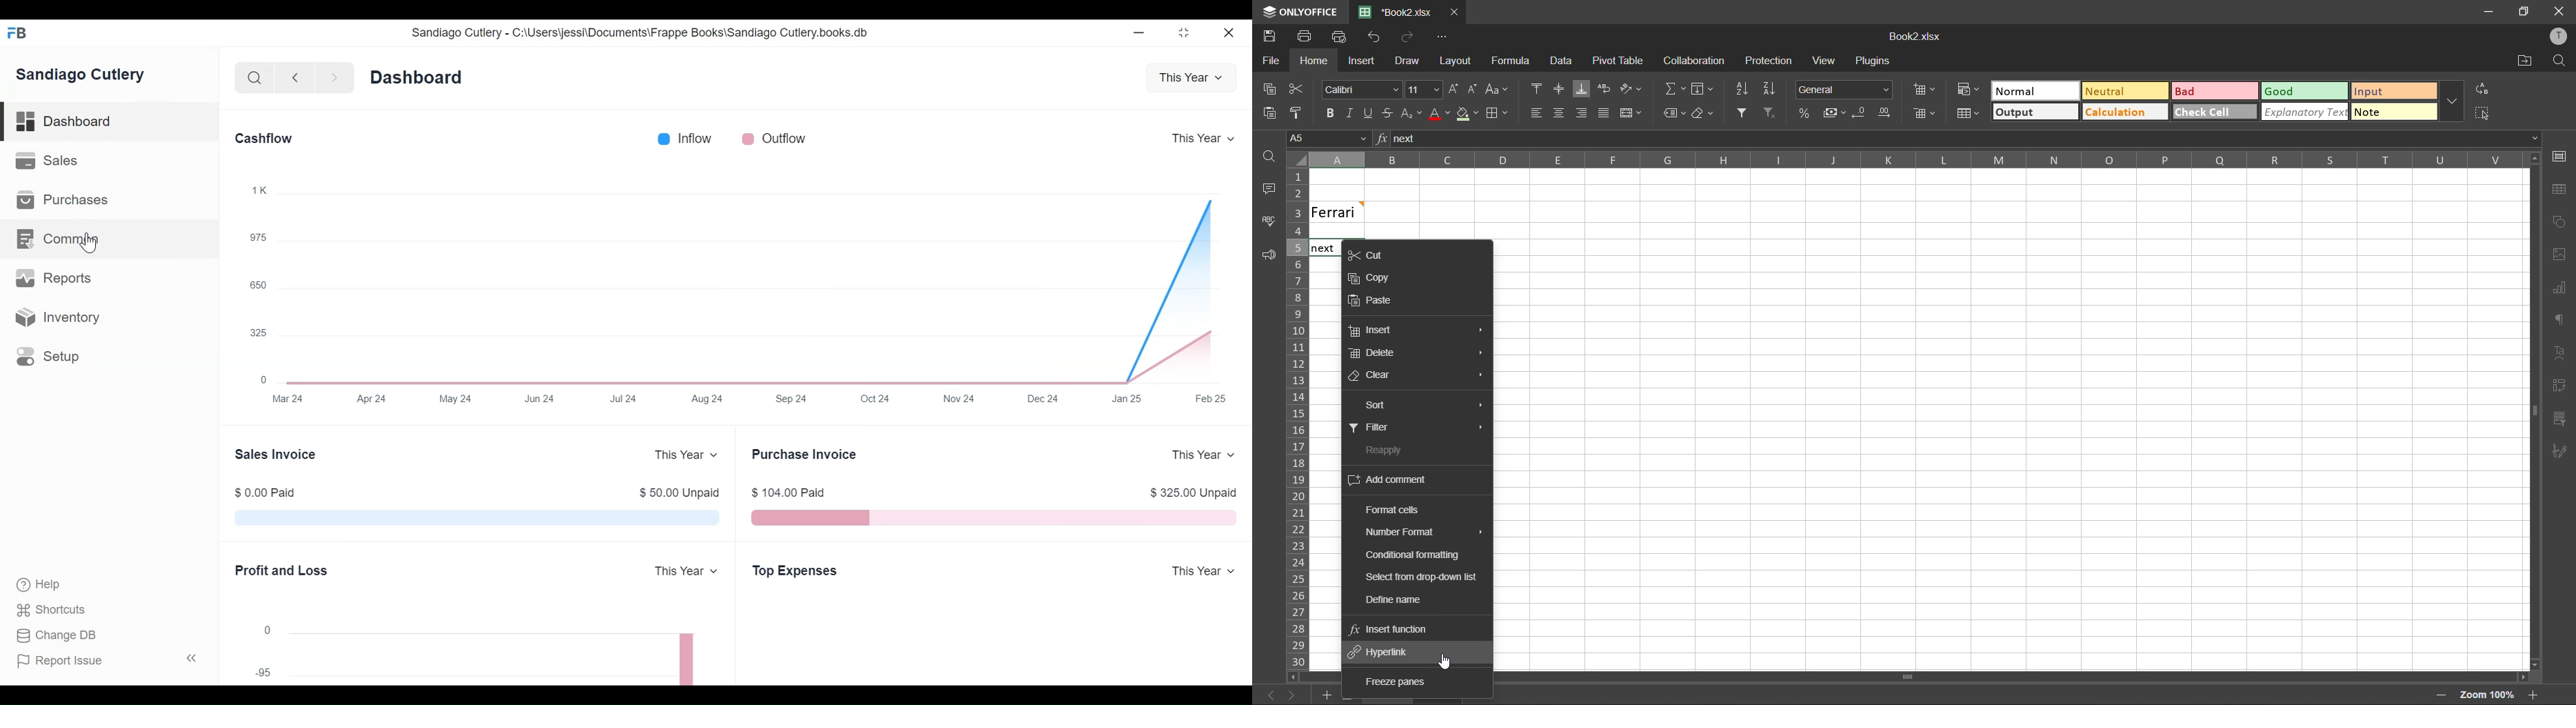 This screenshot has width=2576, height=728. Describe the element at coordinates (286, 398) in the screenshot. I see `Mar 24` at that location.